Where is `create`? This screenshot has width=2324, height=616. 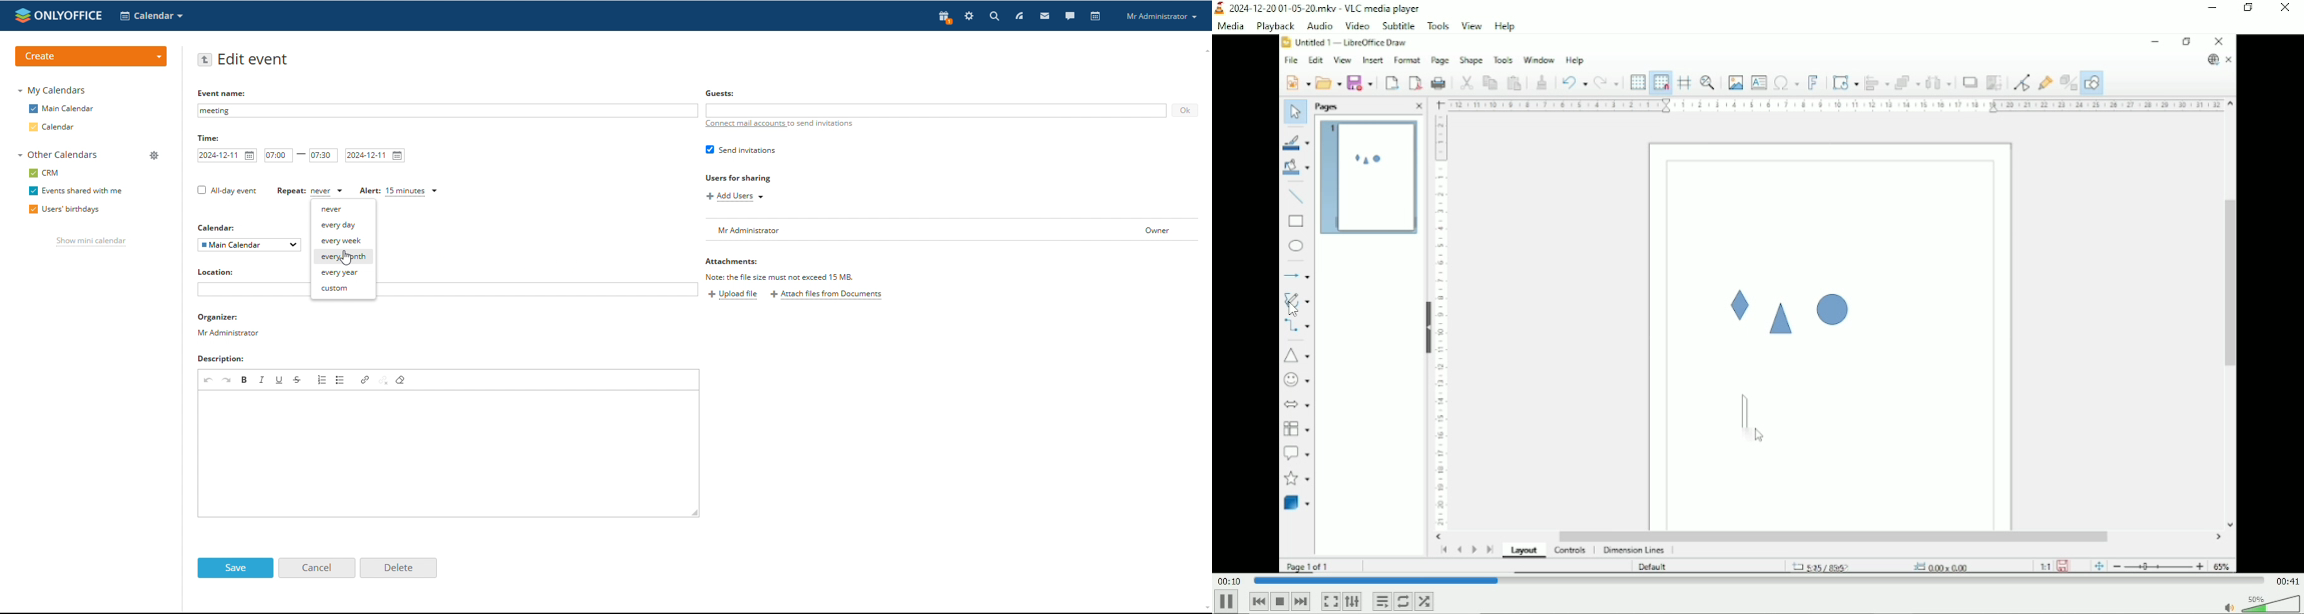 create is located at coordinates (92, 56).